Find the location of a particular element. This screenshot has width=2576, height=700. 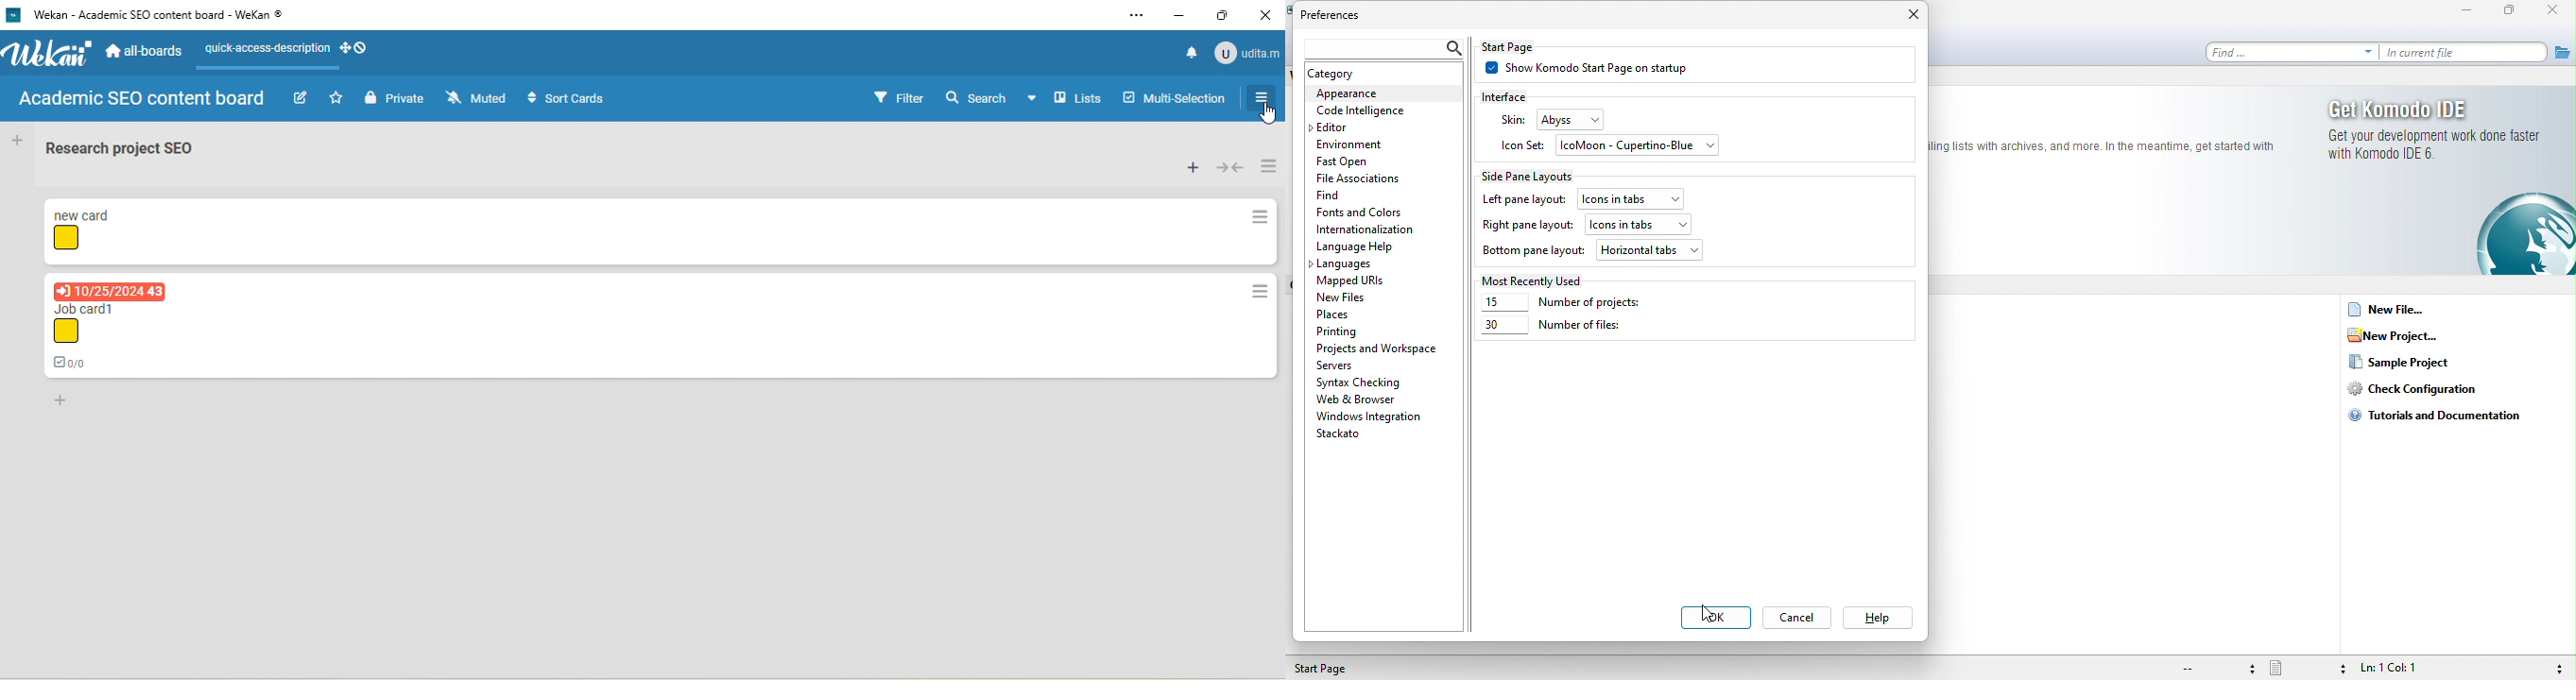

search bar is located at coordinates (1380, 45).